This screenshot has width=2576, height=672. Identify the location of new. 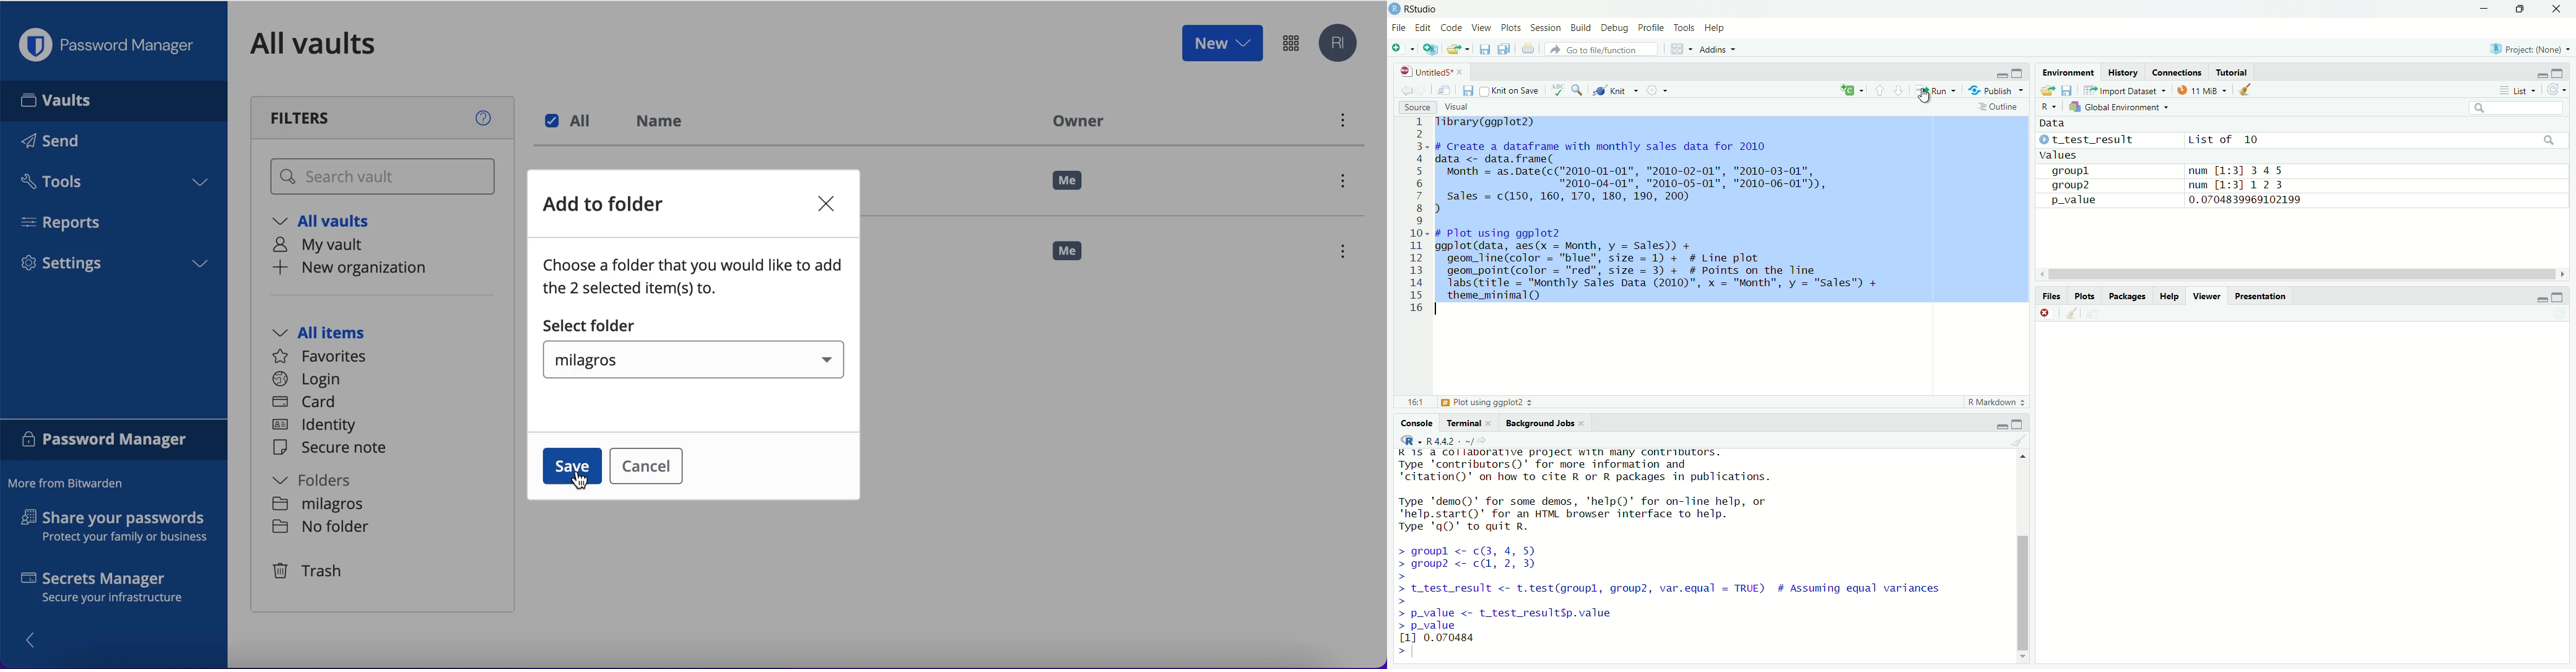
(1222, 42).